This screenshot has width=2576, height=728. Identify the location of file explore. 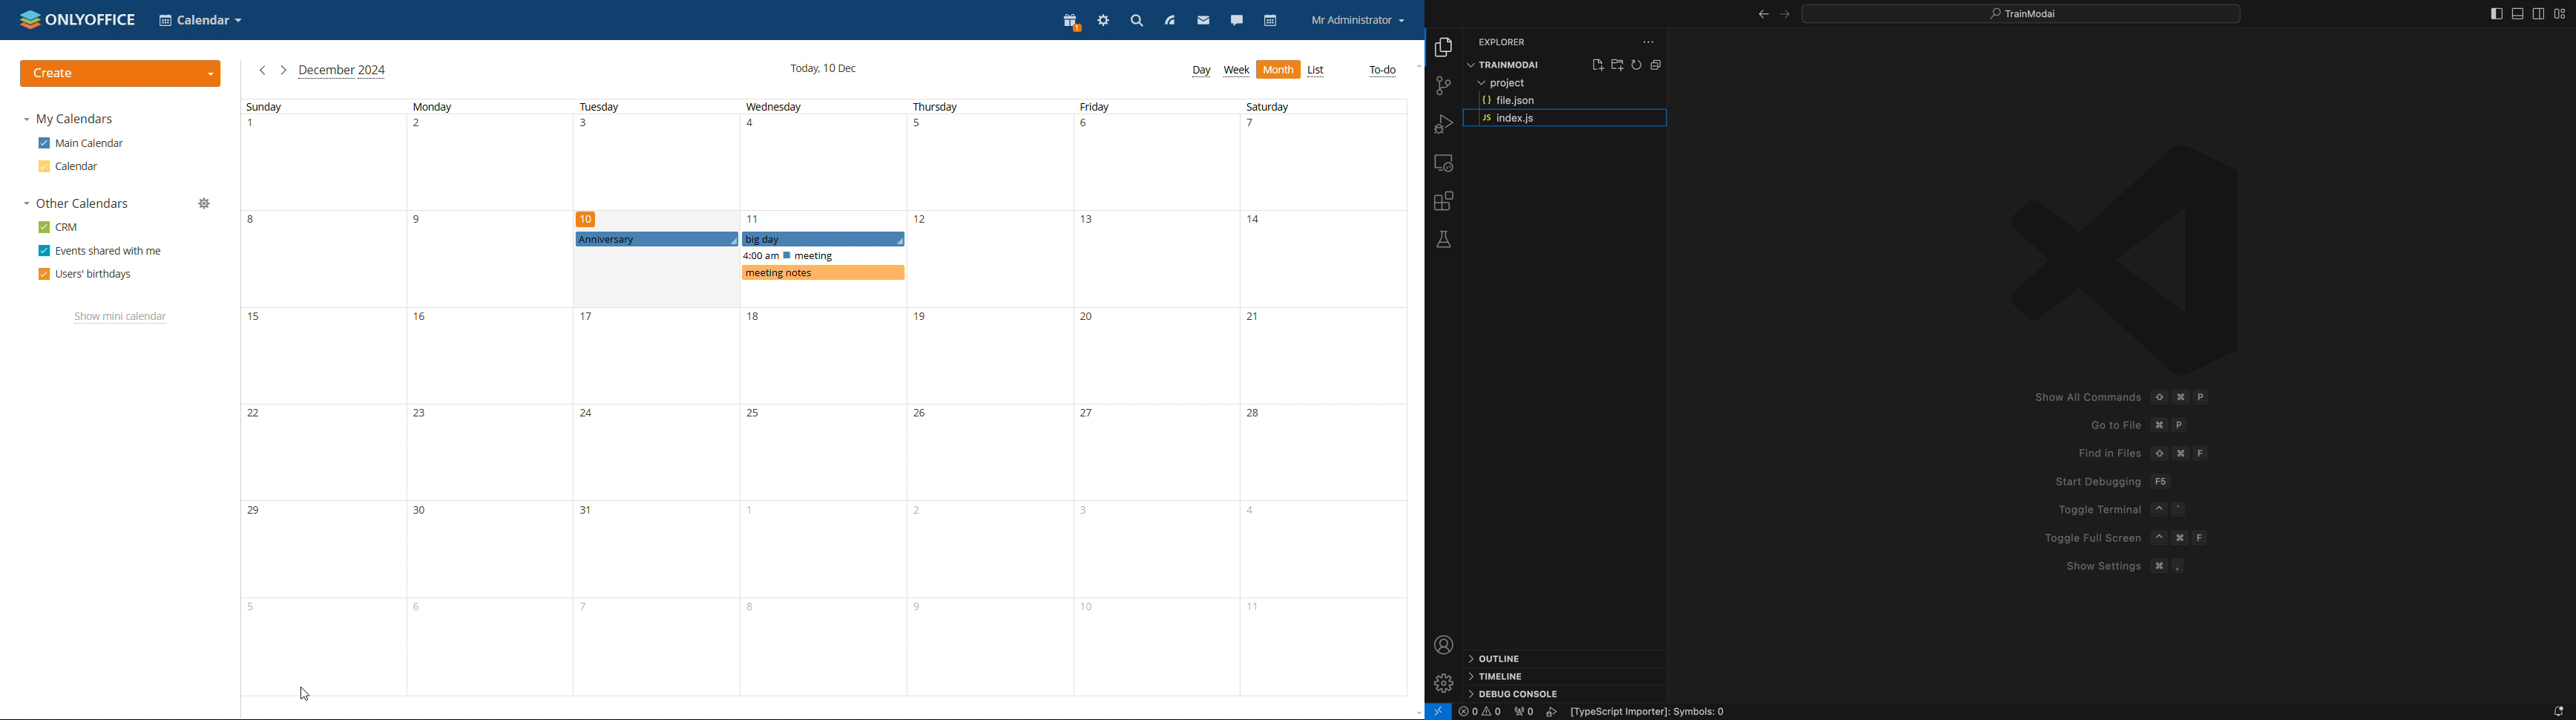
(1445, 47).